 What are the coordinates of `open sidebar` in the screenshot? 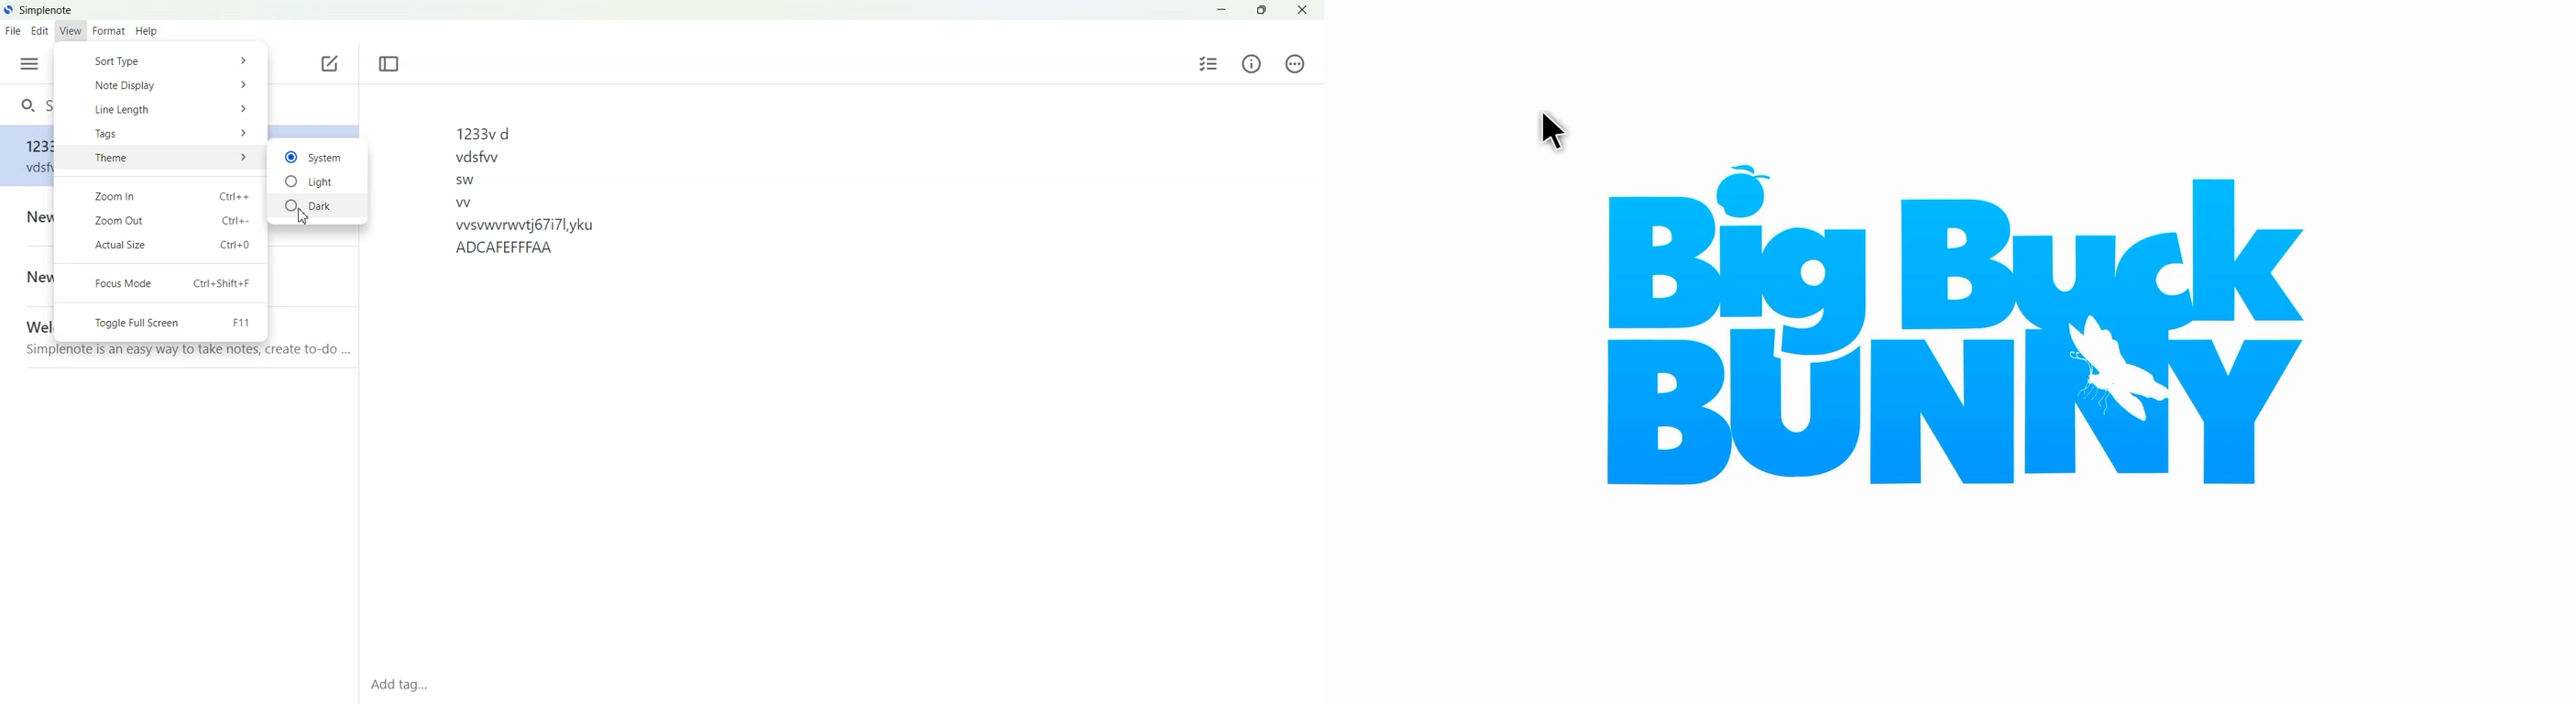 It's located at (30, 63).